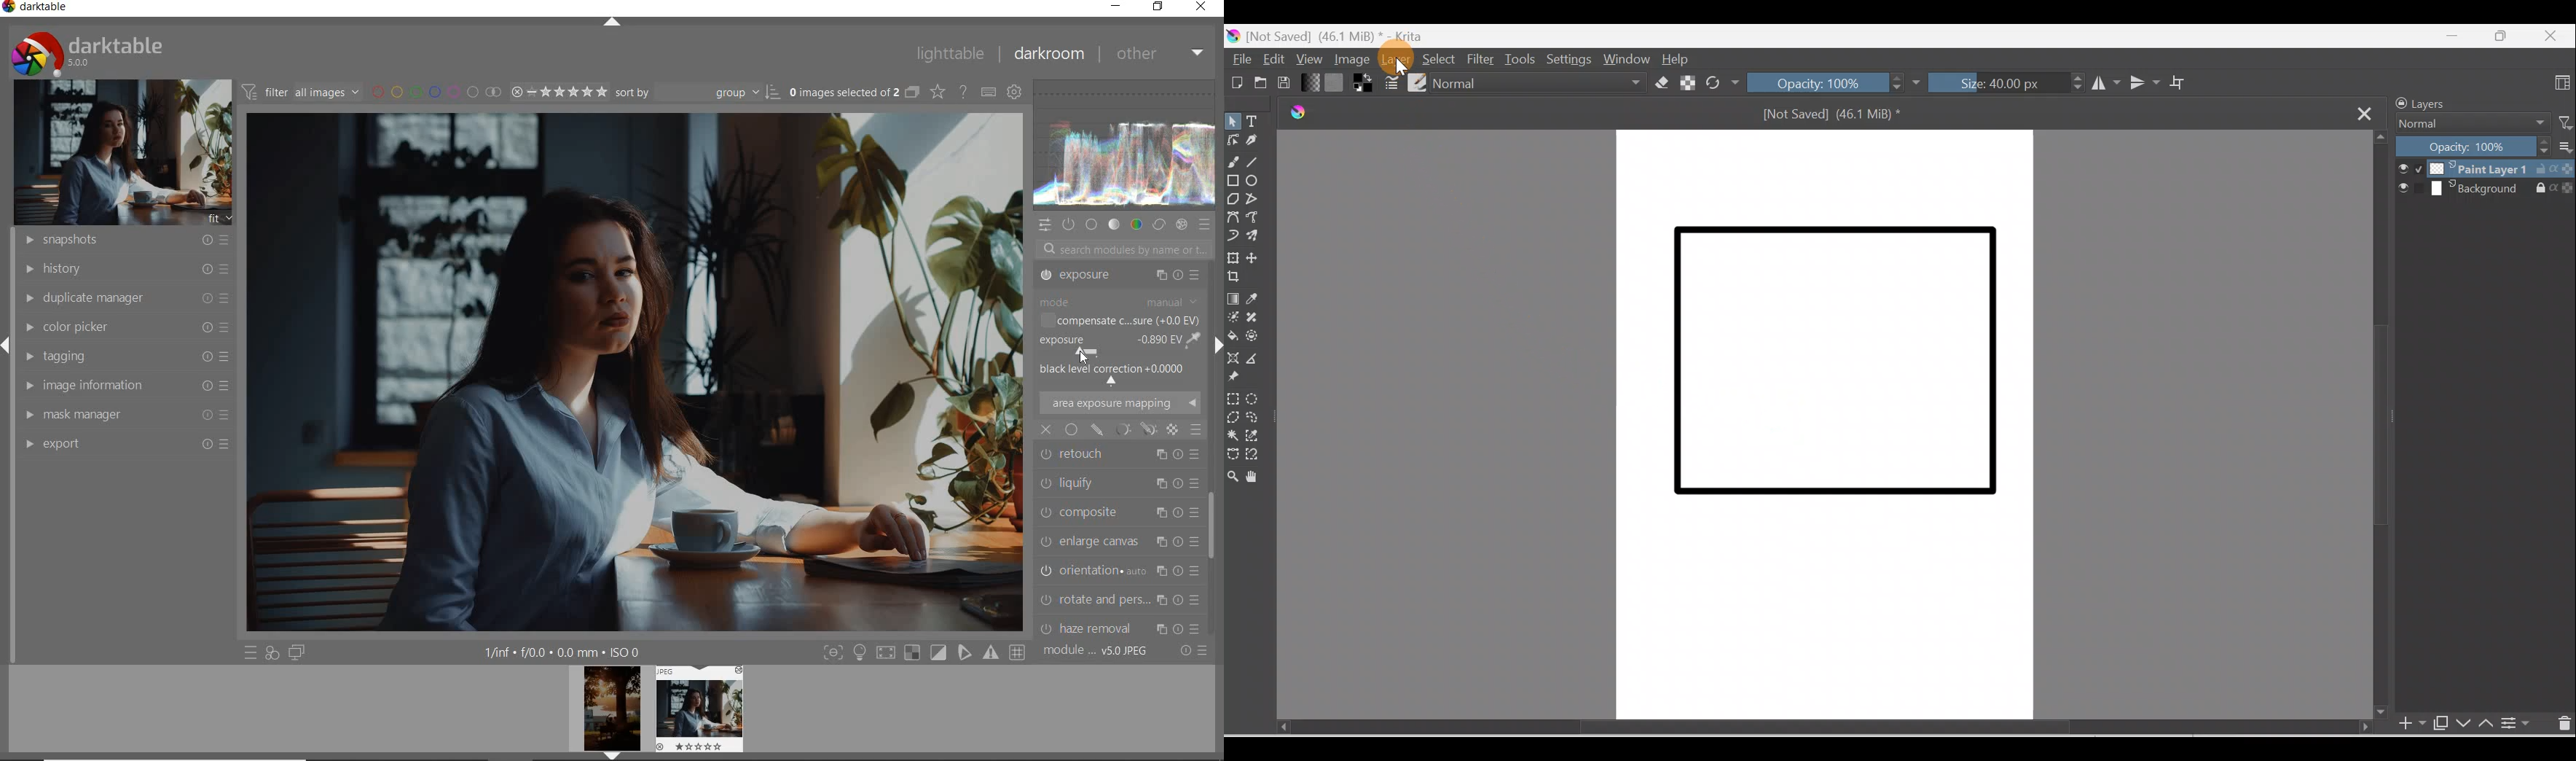  Describe the element at coordinates (1234, 357) in the screenshot. I see `Assistant tool` at that location.